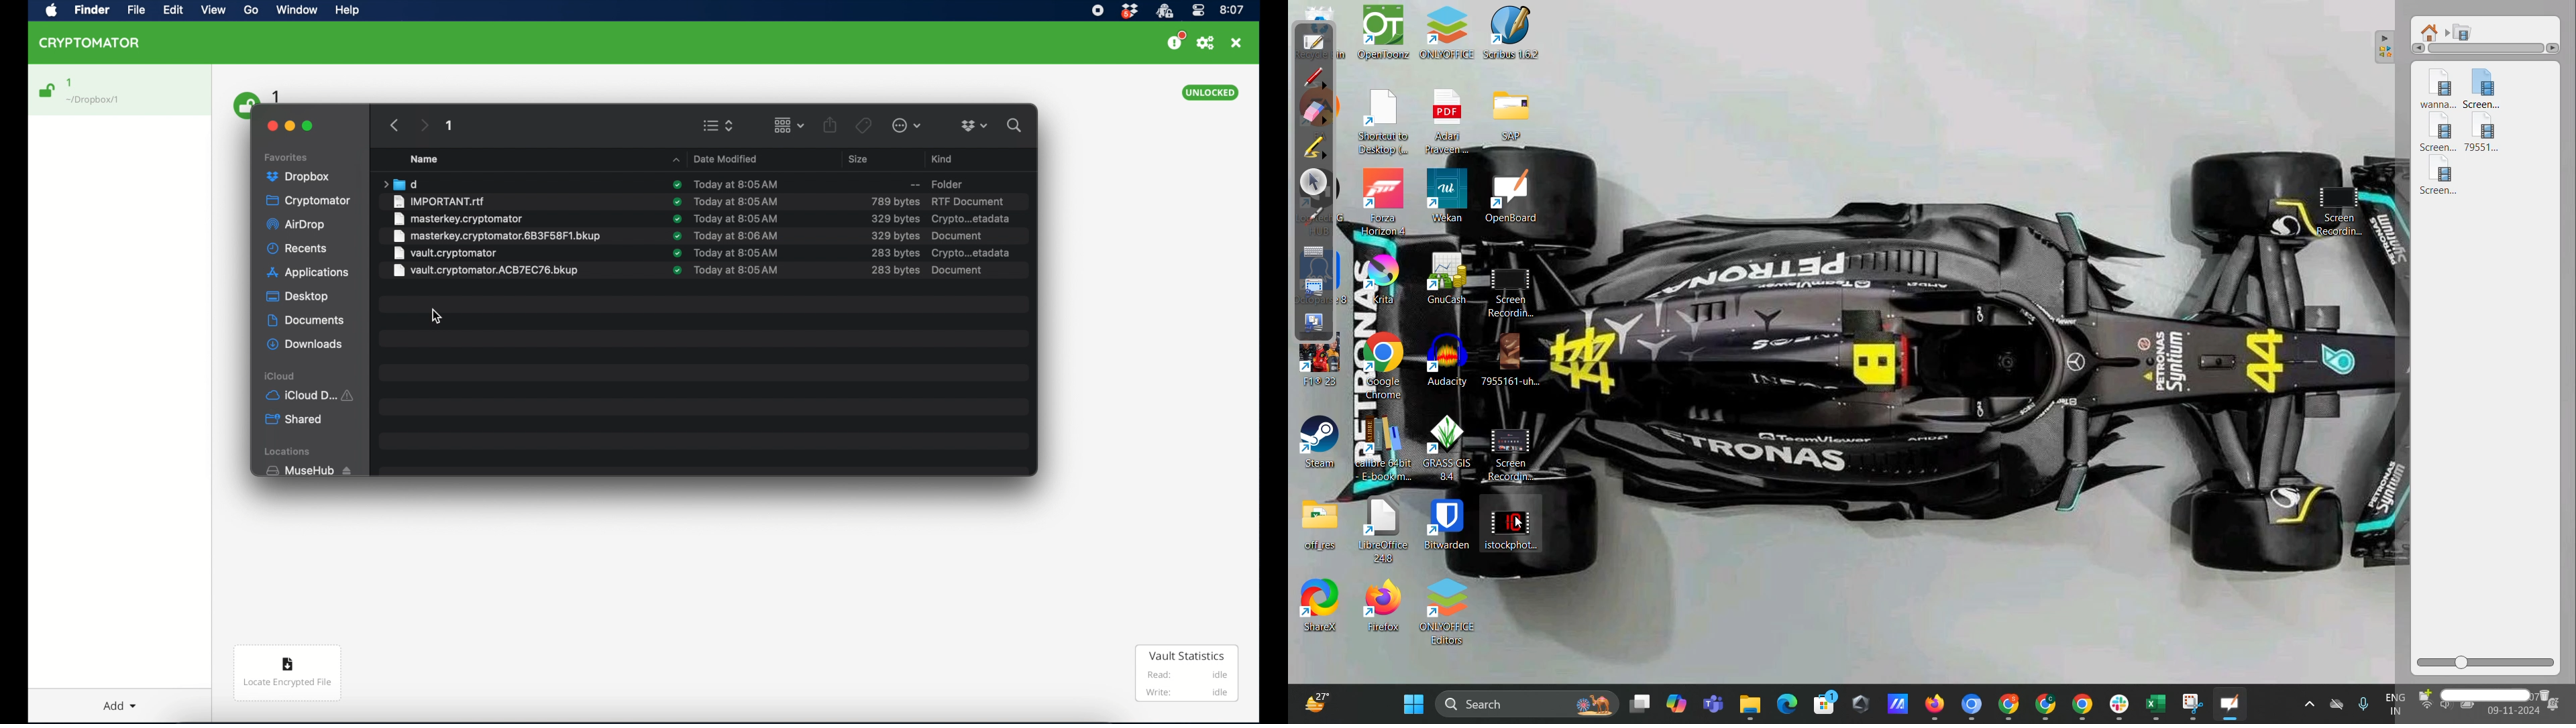  What do you see at coordinates (297, 226) in the screenshot?
I see `airdrop` at bounding box center [297, 226].